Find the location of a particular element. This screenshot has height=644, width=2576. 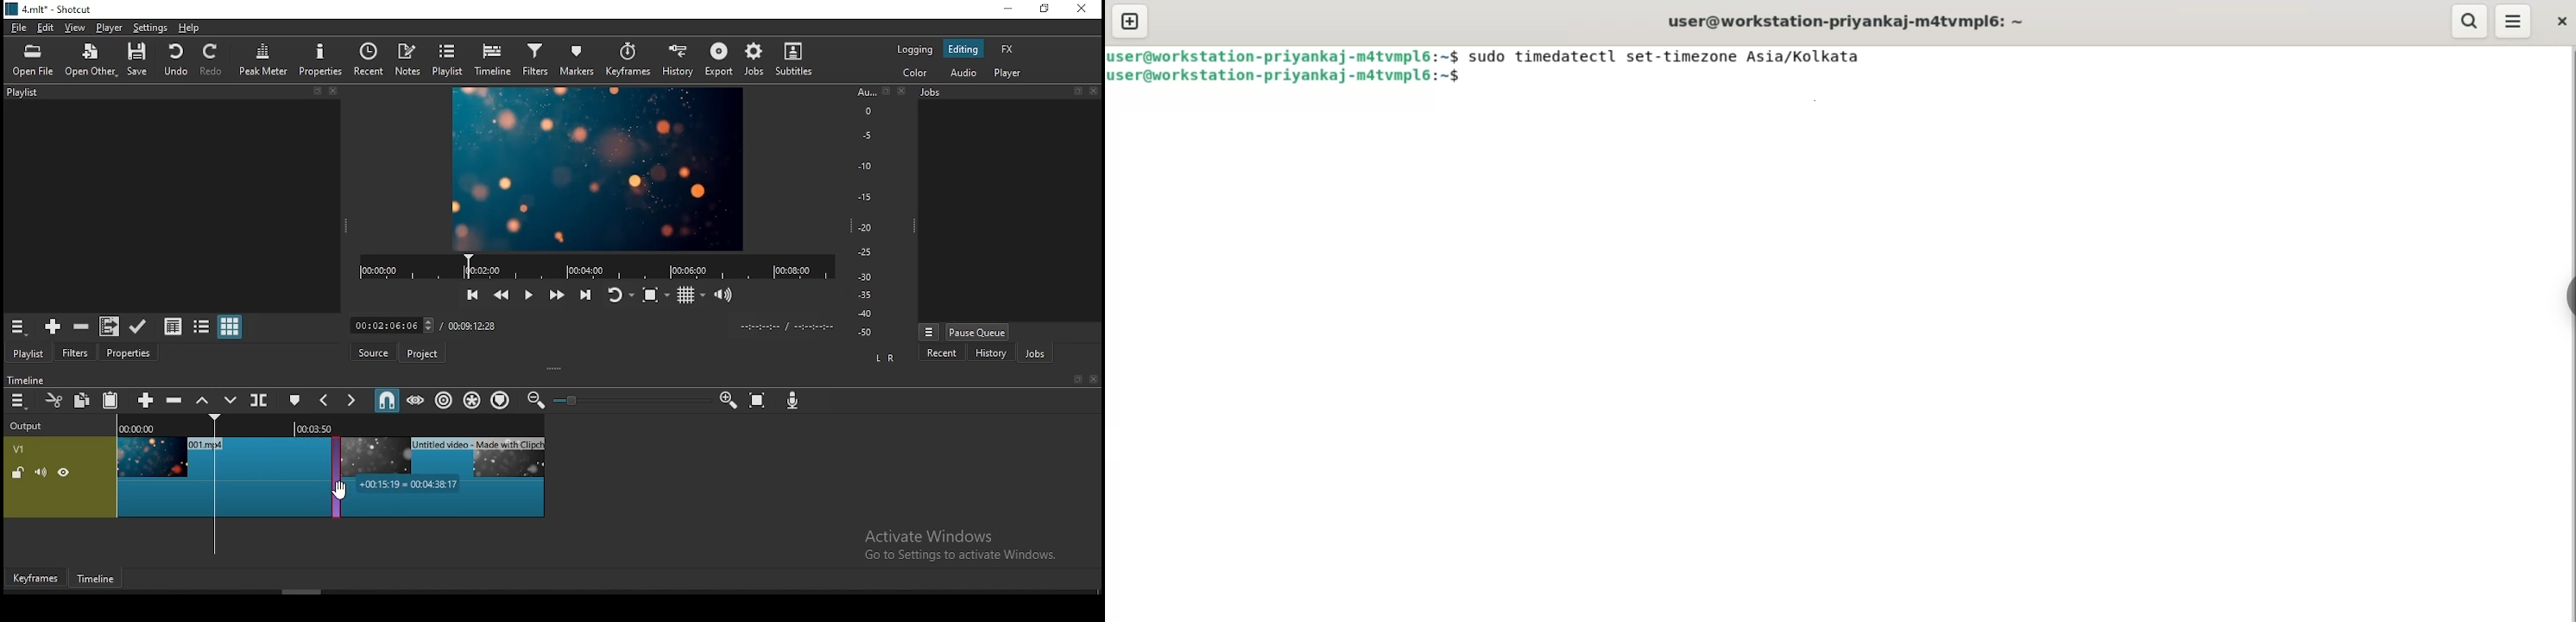

toggle zoom is located at coordinates (654, 295).